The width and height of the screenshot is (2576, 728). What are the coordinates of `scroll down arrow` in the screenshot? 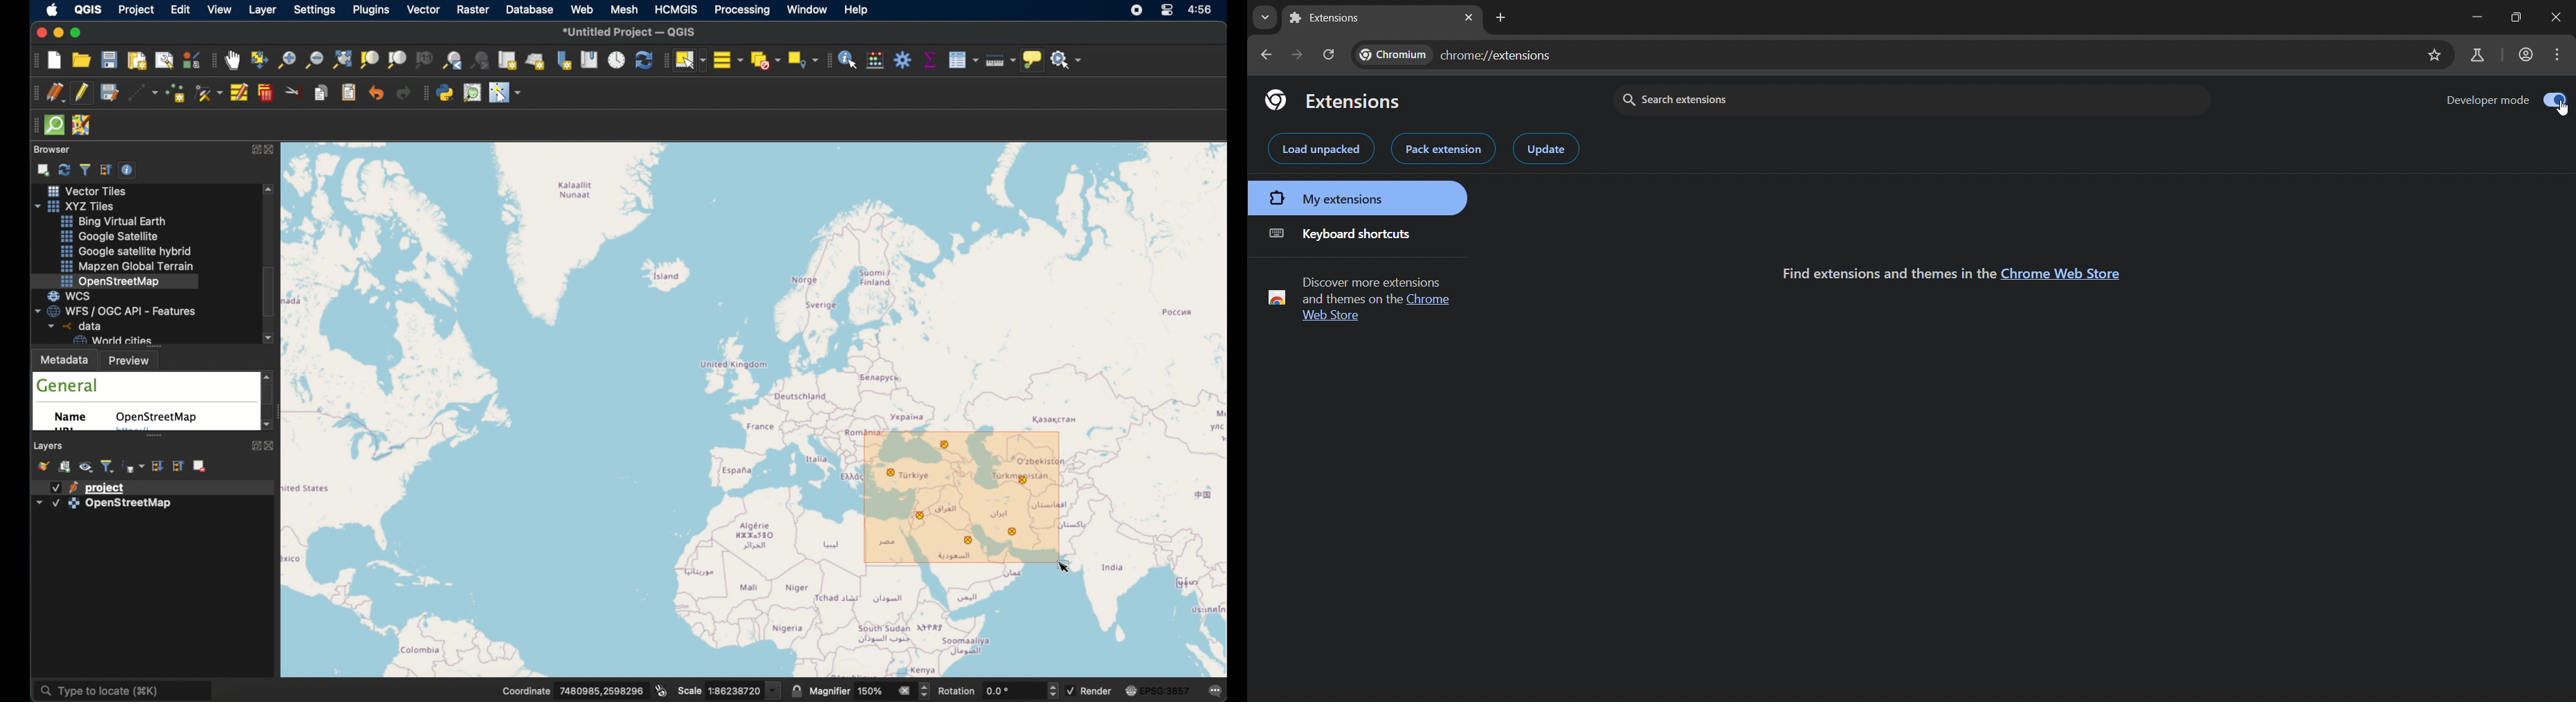 It's located at (264, 426).